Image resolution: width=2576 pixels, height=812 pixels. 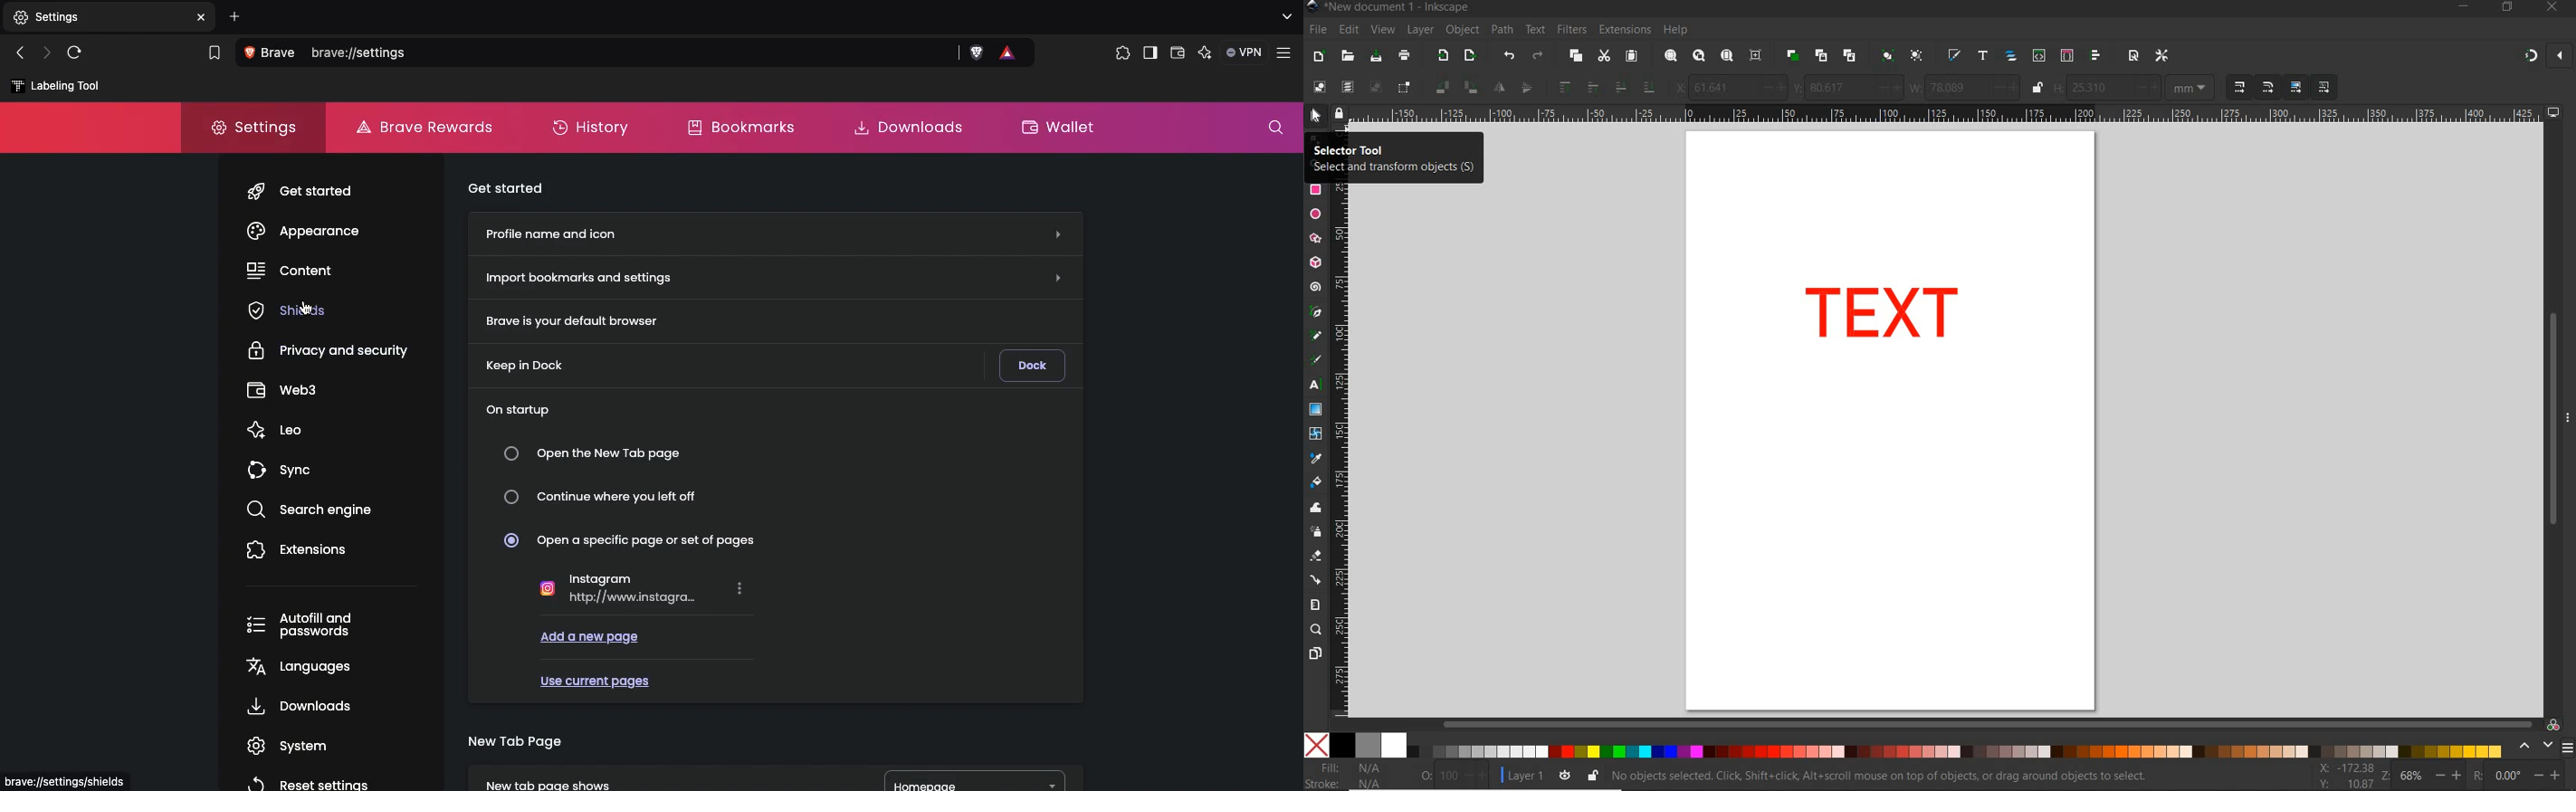 What do you see at coordinates (604, 452) in the screenshot?
I see `Open the new tab page` at bounding box center [604, 452].